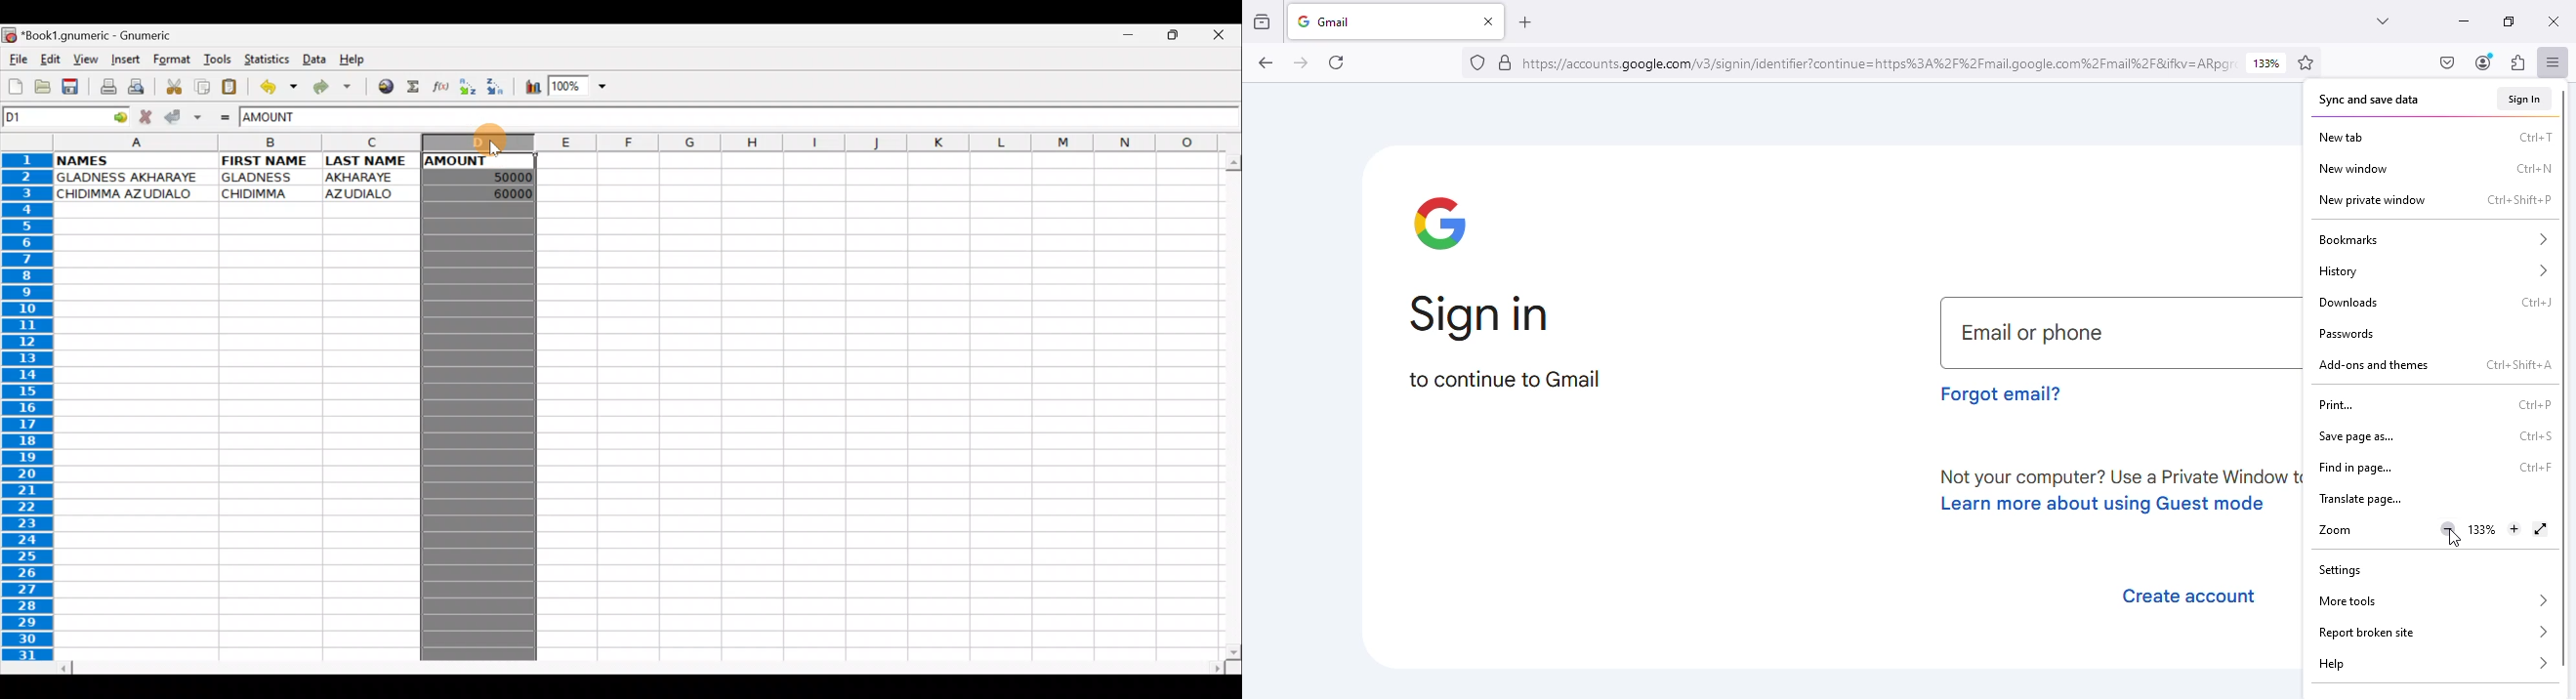  What do you see at coordinates (284, 118) in the screenshot?
I see `AMOUNT` at bounding box center [284, 118].